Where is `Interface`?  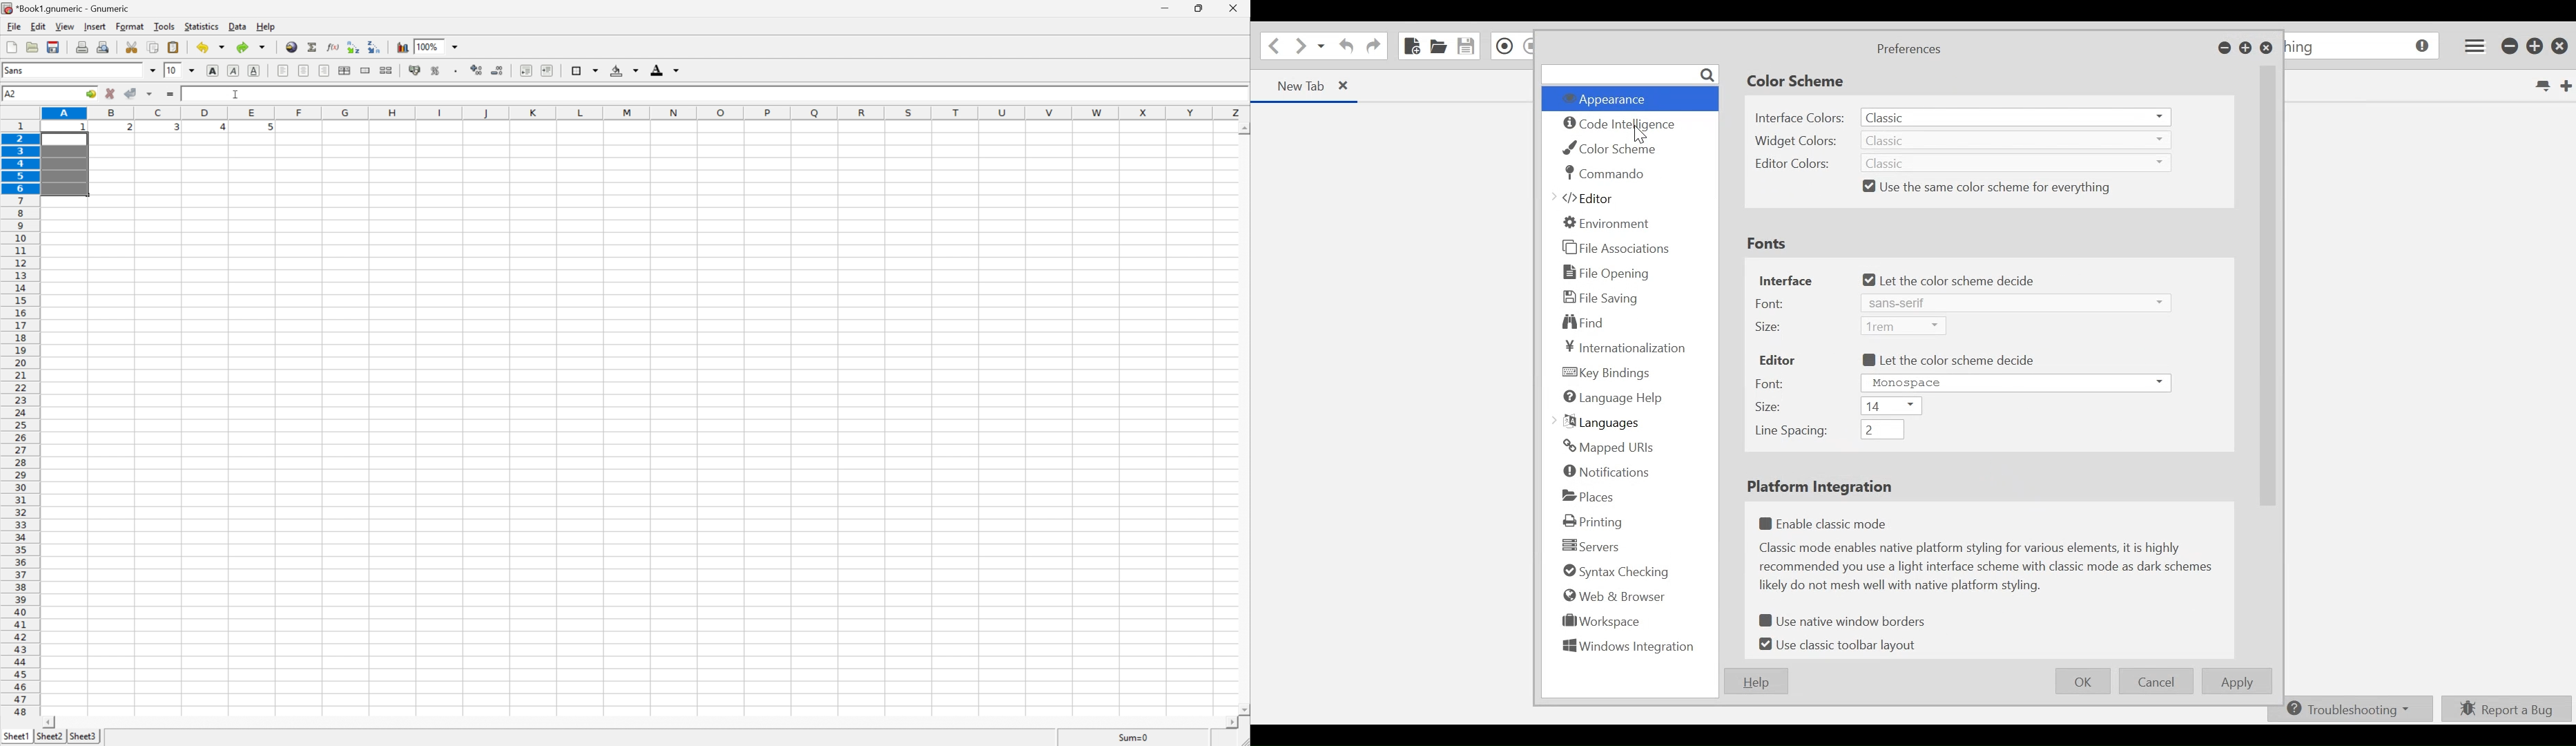
Interface is located at coordinates (1785, 282).